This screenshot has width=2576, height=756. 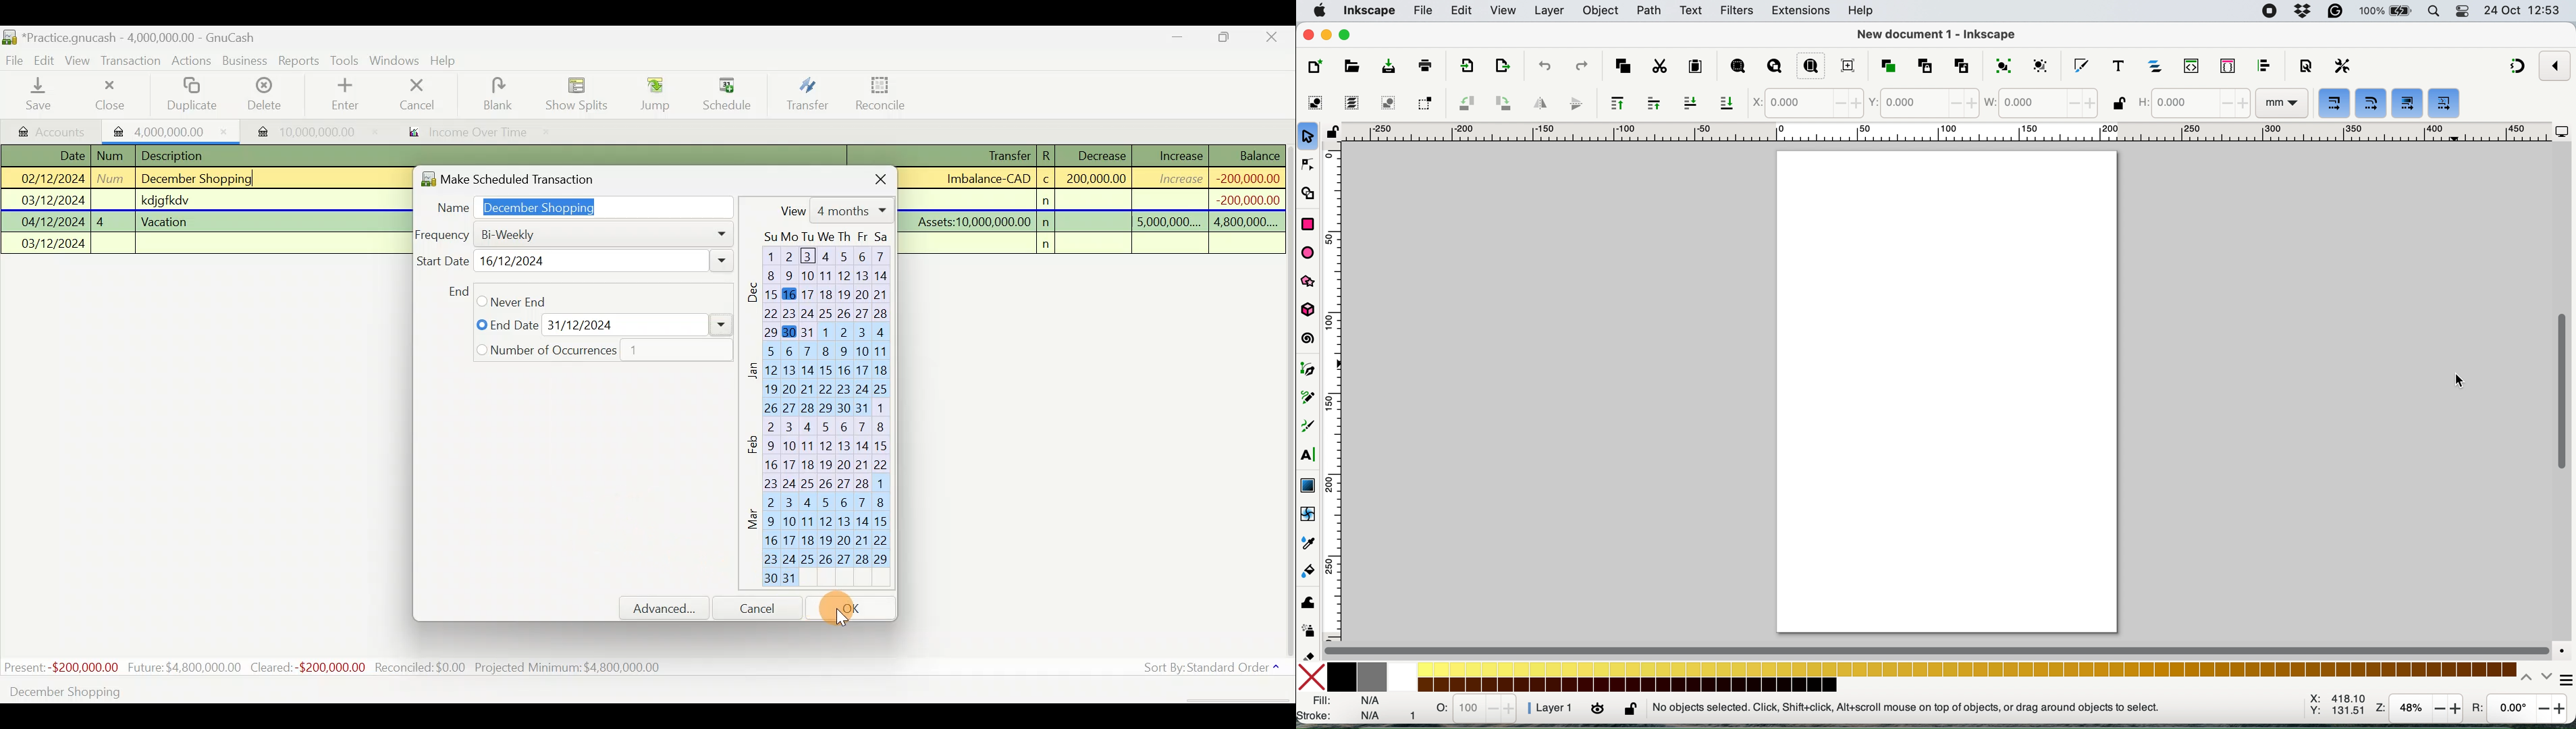 I want to click on duplicate, so click(x=1886, y=65).